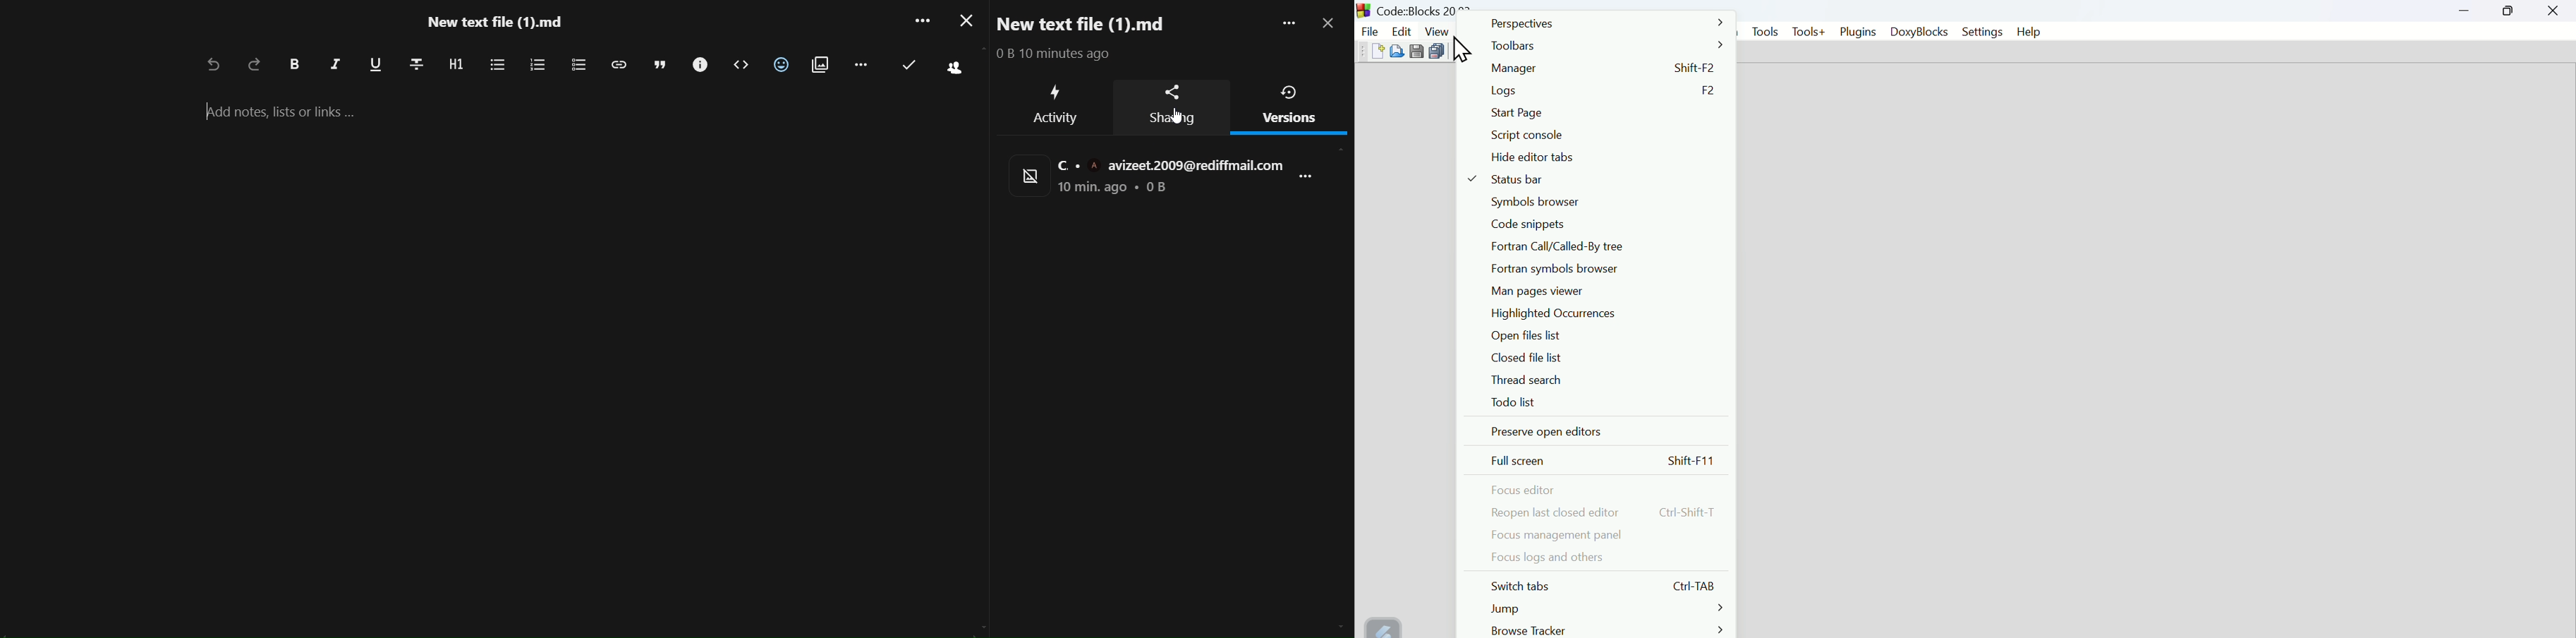 The image size is (2576, 644). Describe the element at coordinates (2509, 10) in the screenshot. I see `Maximize` at that location.